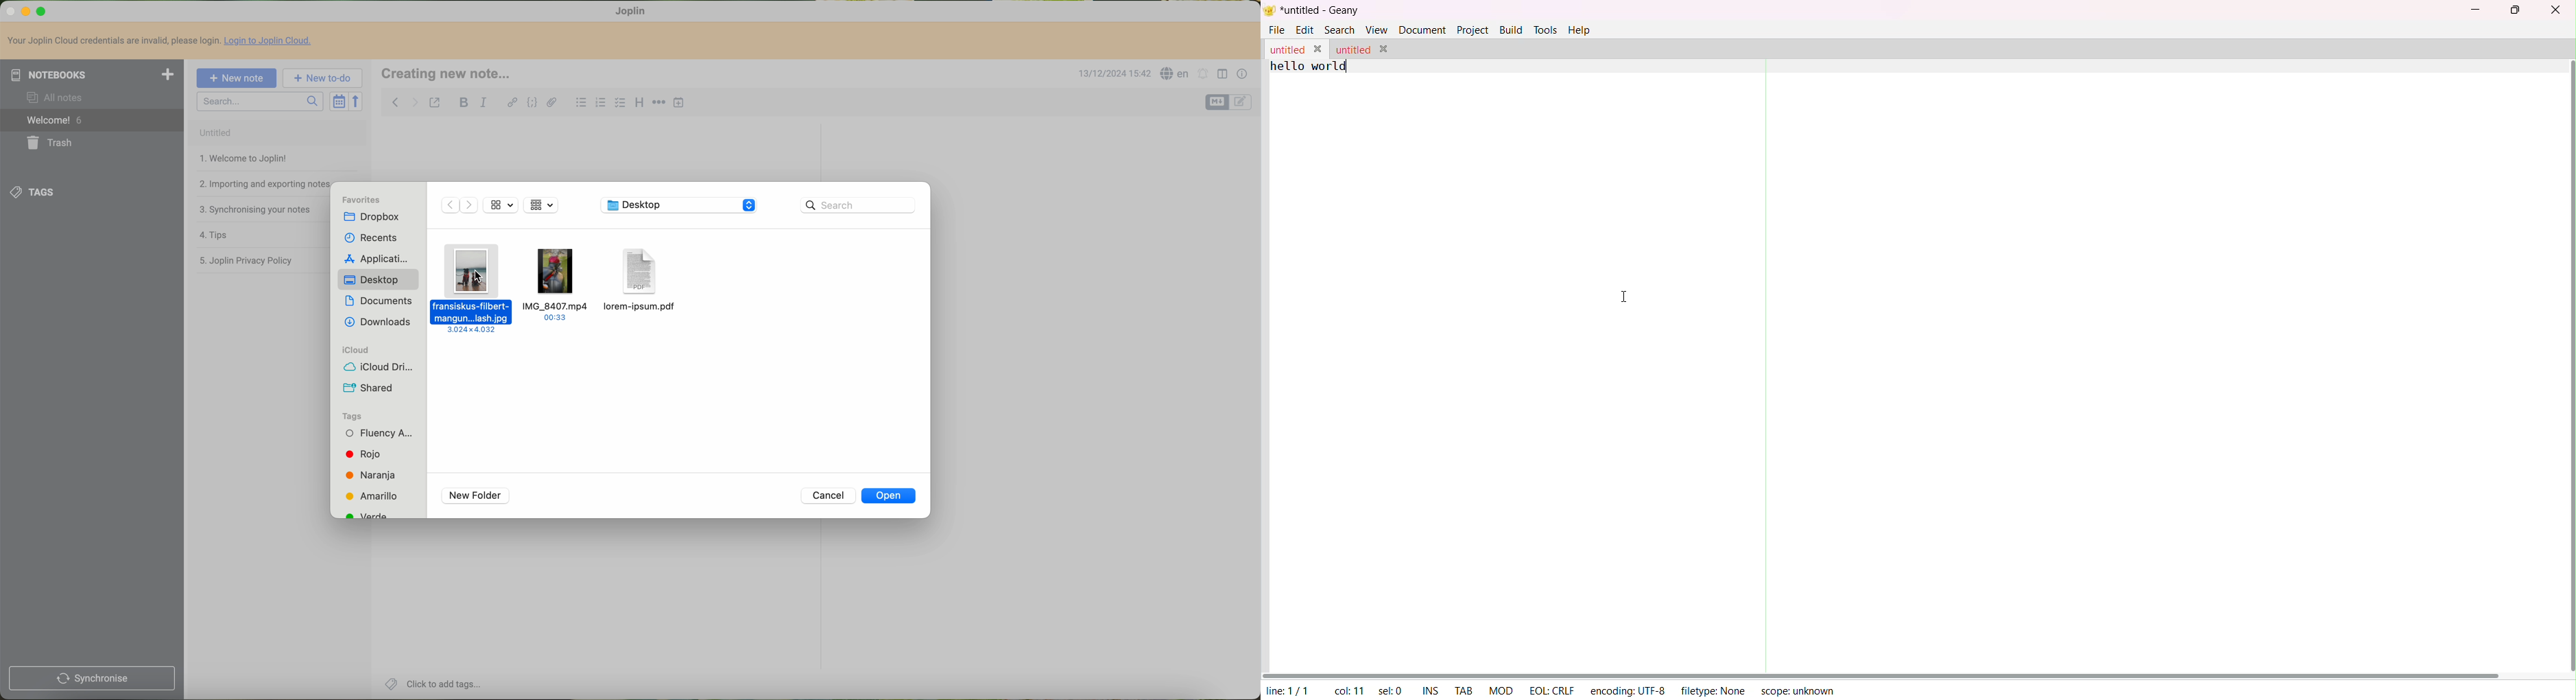 The width and height of the screenshot is (2576, 700). Describe the element at coordinates (1715, 691) in the screenshot. I see `filetype: None` at that location.